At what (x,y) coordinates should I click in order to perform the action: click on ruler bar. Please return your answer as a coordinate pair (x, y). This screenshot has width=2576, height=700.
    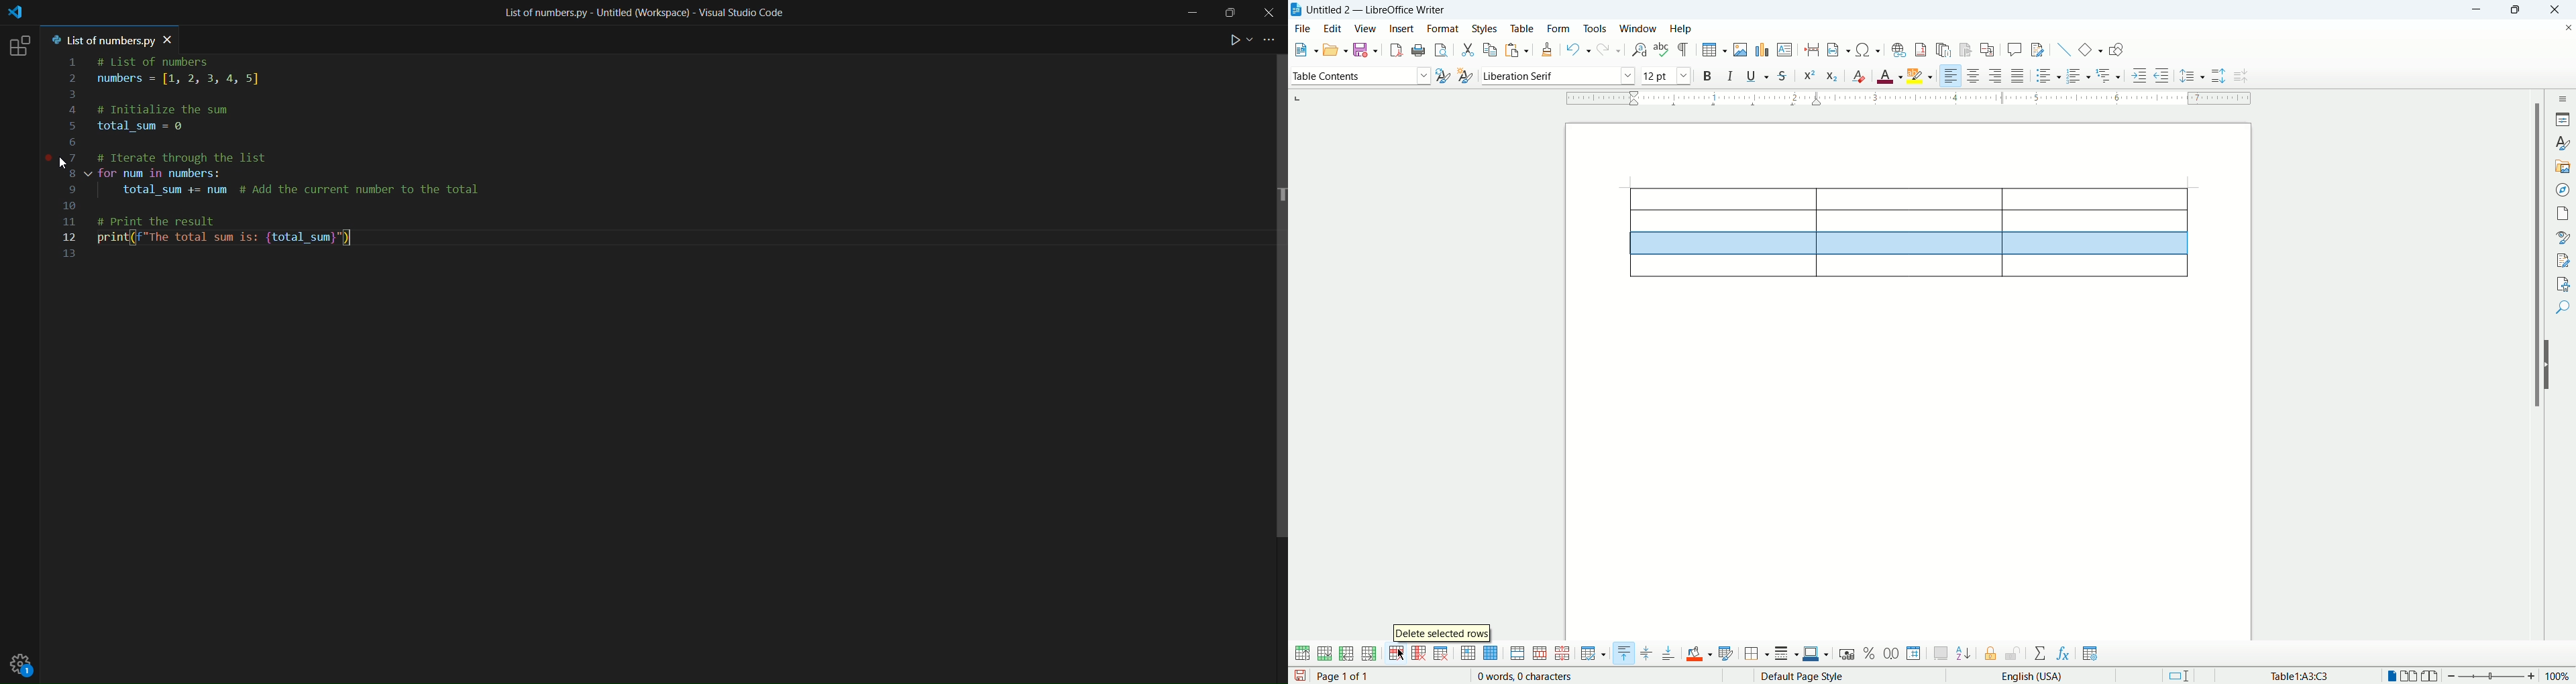
    Looking at the image, I should click on (1917, 101).